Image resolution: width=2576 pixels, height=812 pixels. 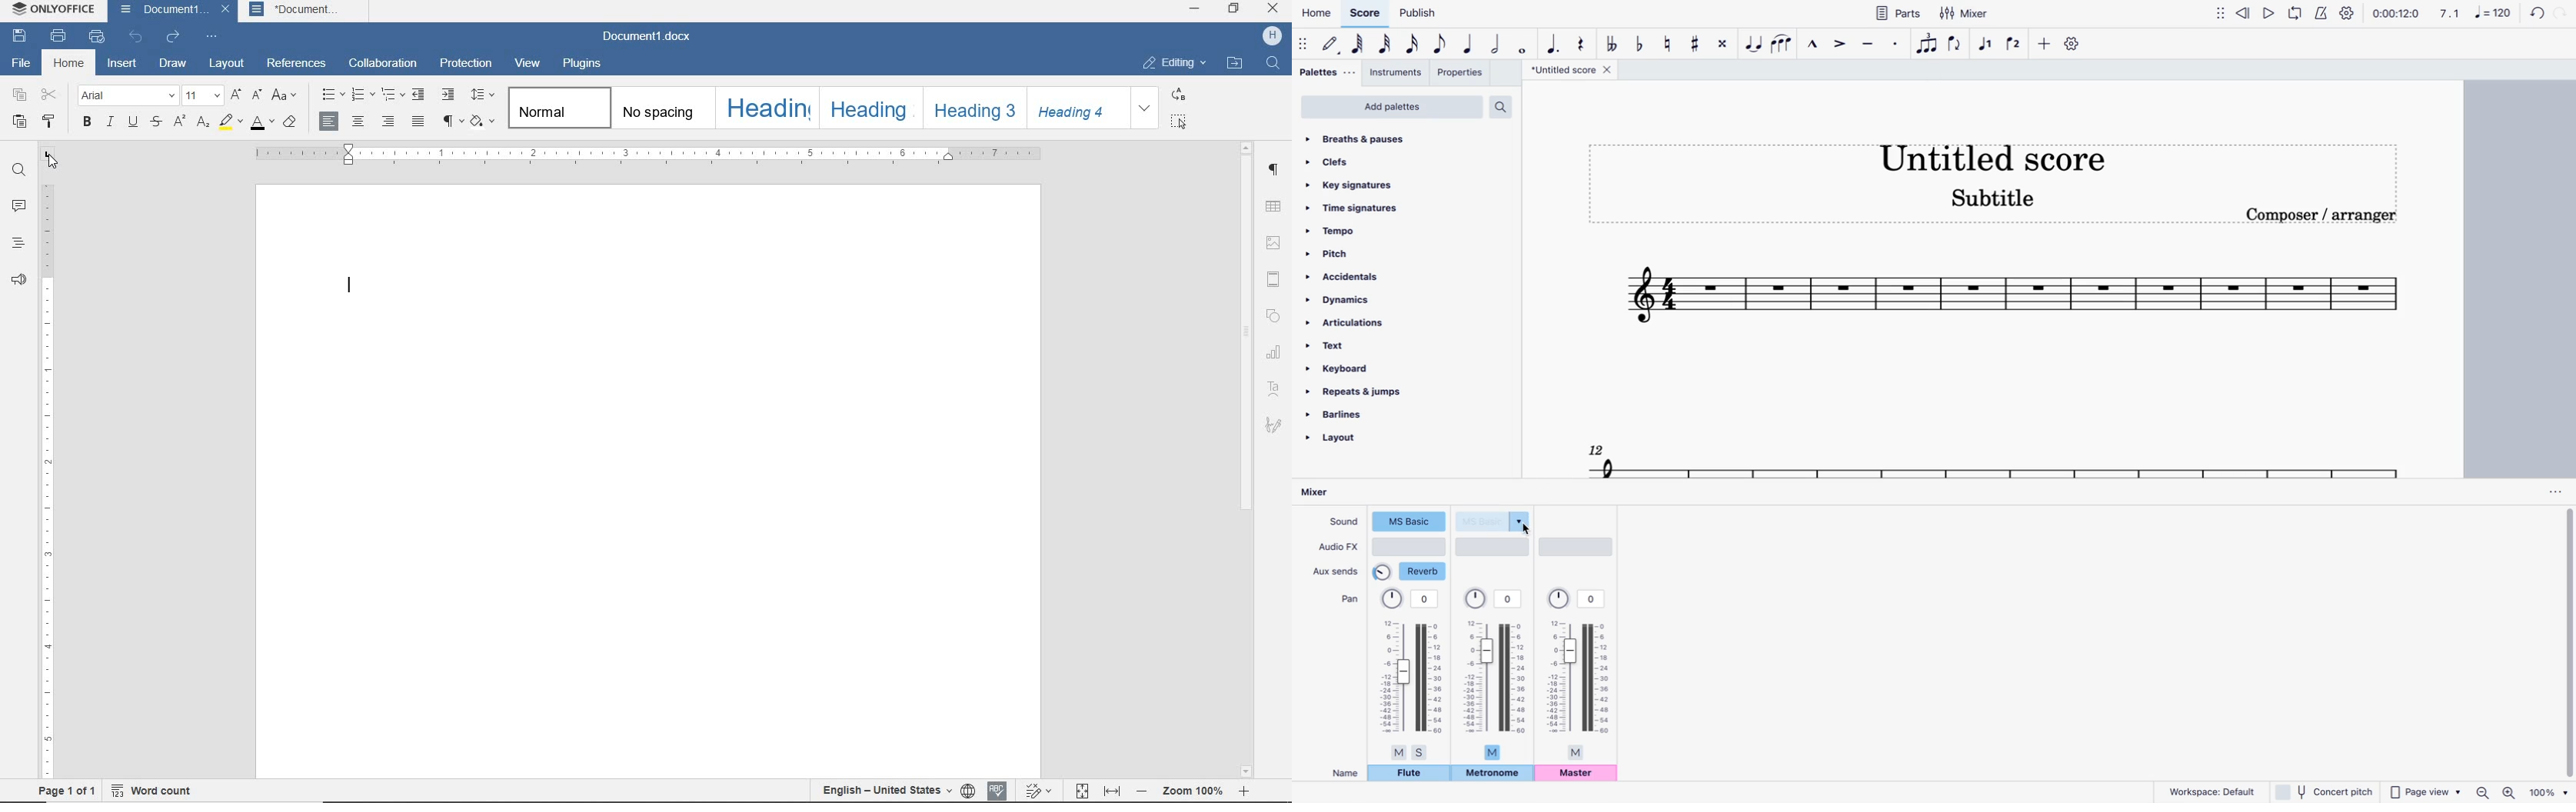 What do you see at coordinates (1273, 206) in the screenshot?
I see `TABLE` at bounding box center [1273, 206].